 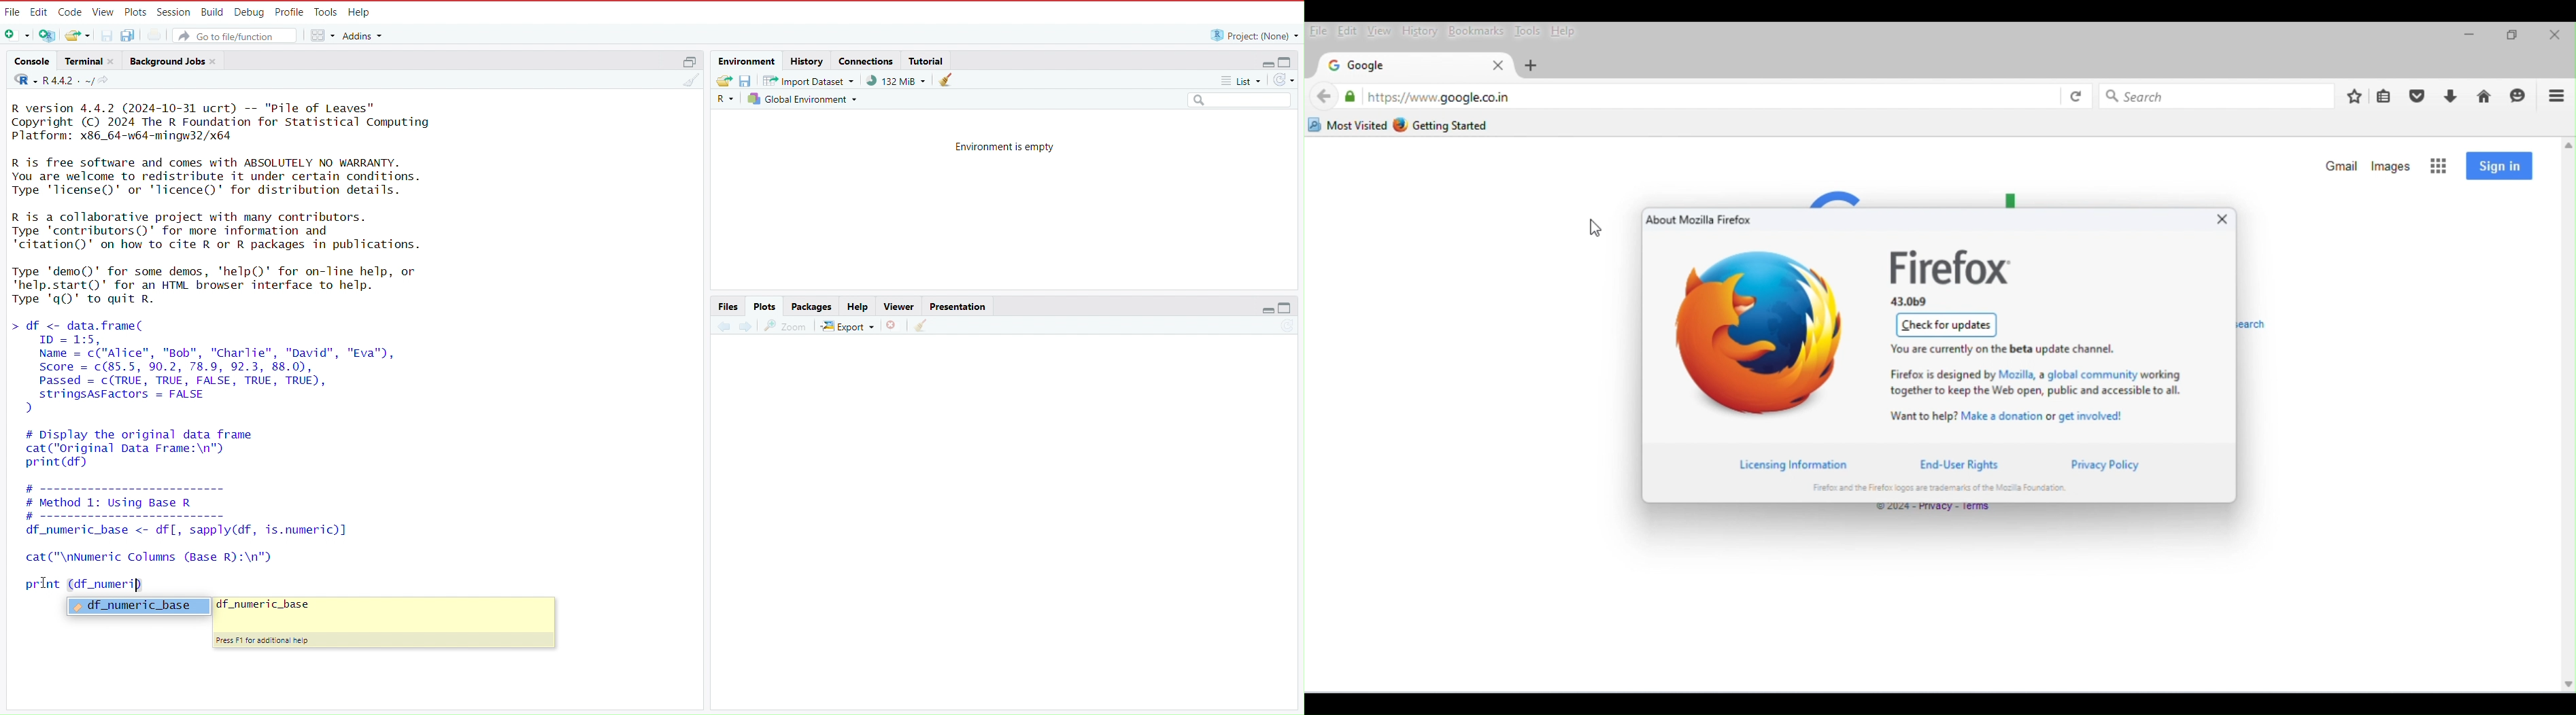 I want to click on view the current working directory, so click(x=107, y=80).